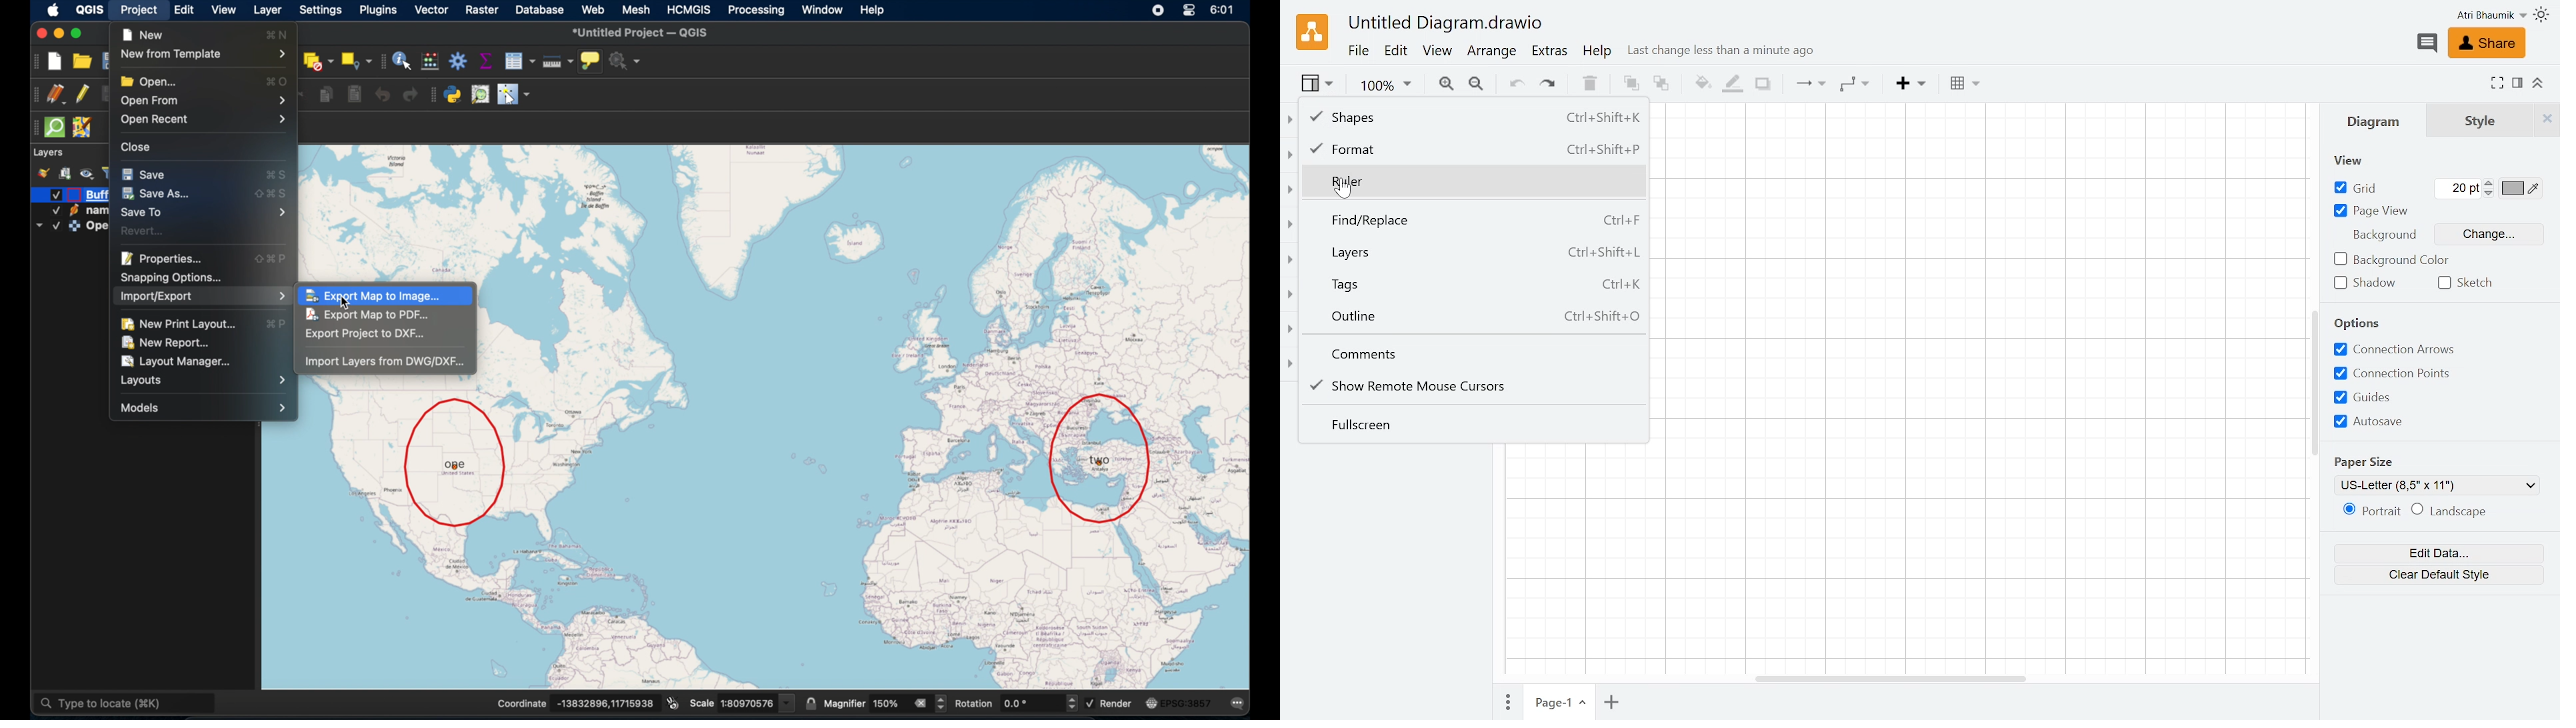  What do you see at coordinates (143, 173) in the screenshot?
I see `save` at bounding box center [143, 173].